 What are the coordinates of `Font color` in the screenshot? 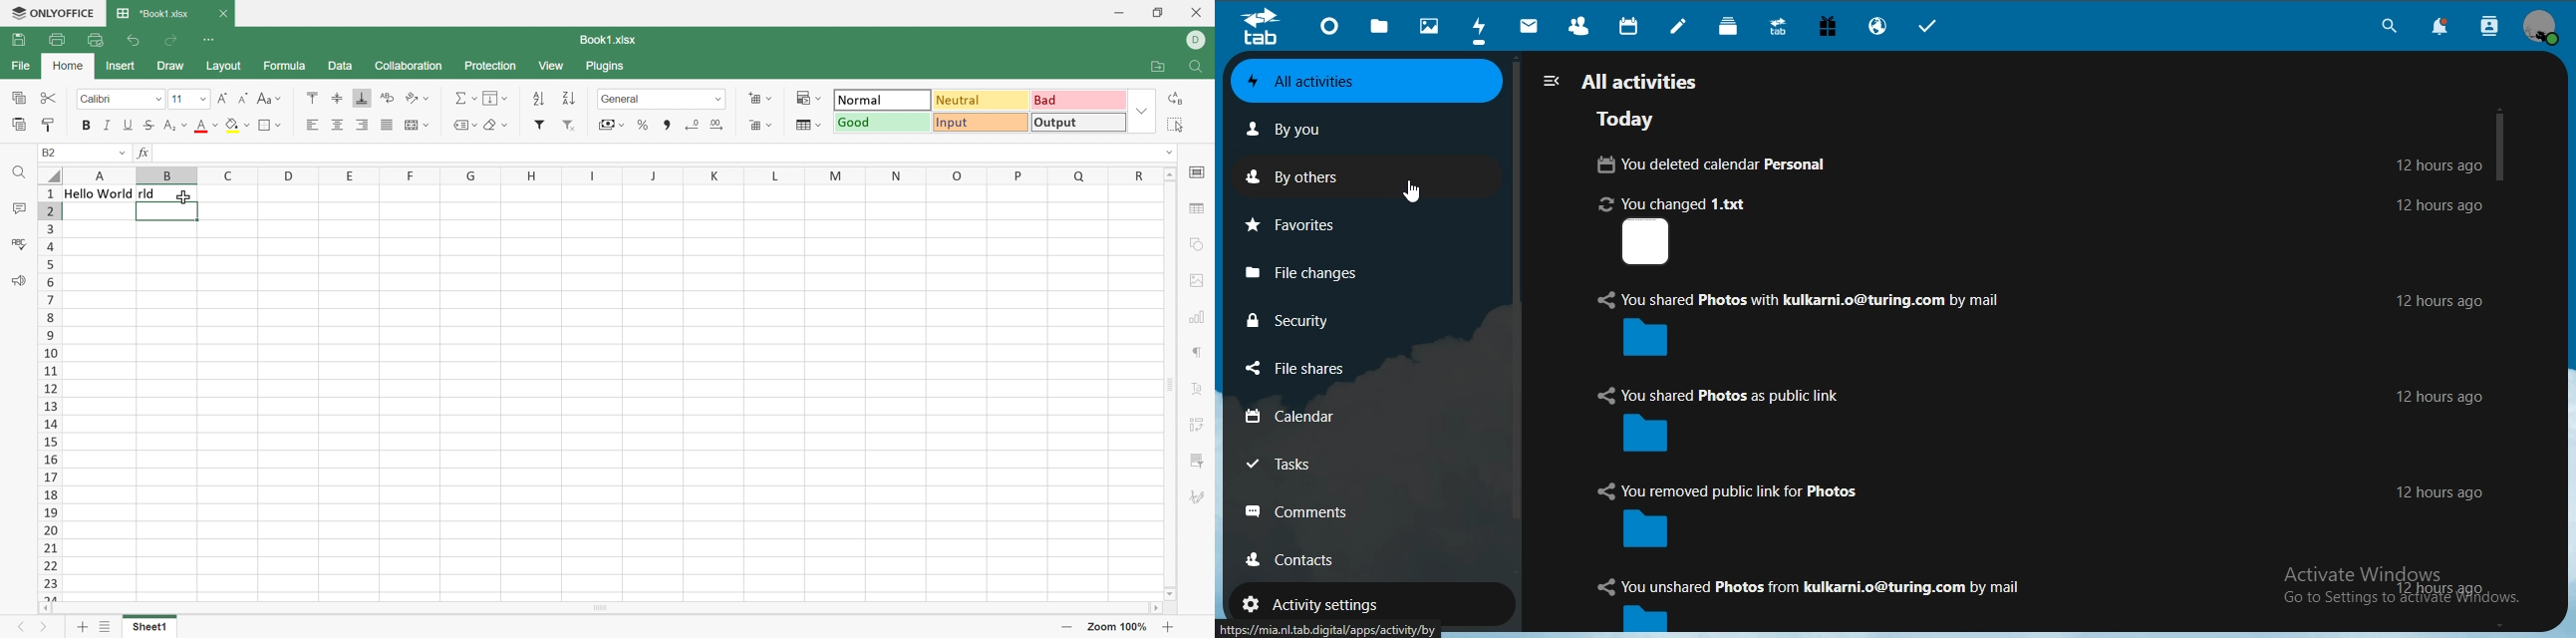 It's located at (207, 125).